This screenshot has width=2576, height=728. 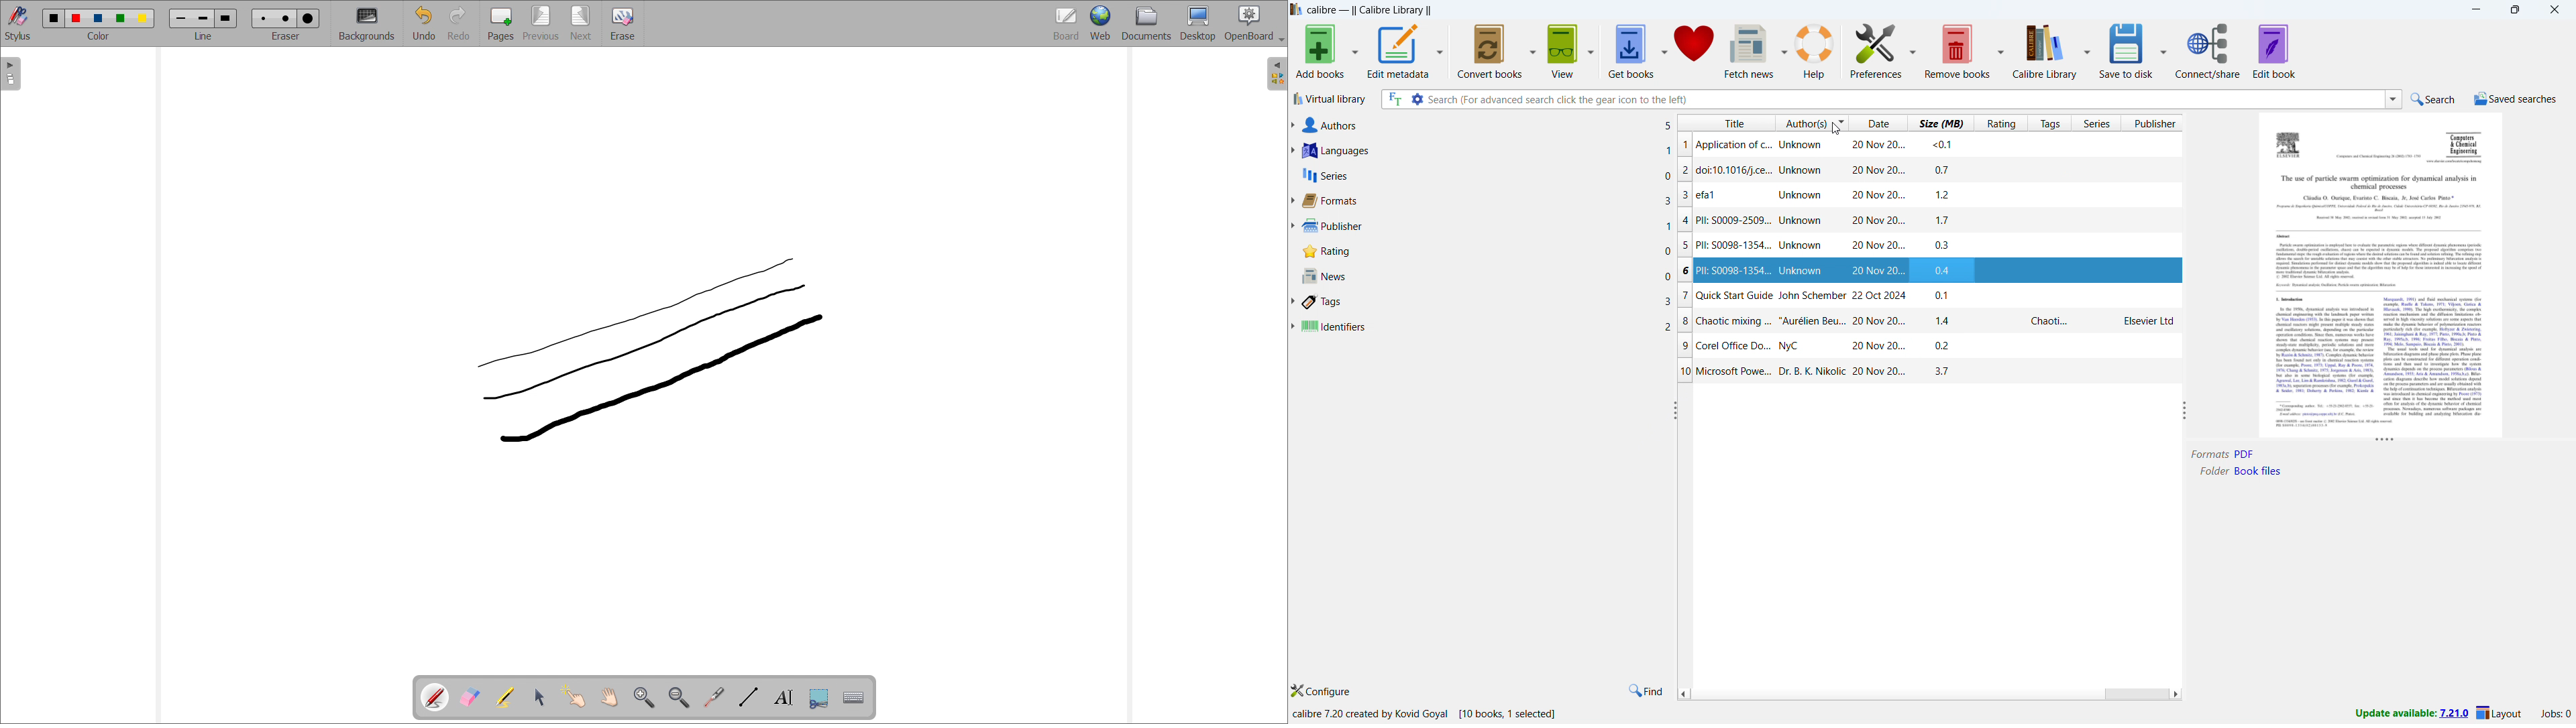 What do you see at coordinates (1485, 251) in the screenshot?
I see `rating` at bounding box center [1485, 251].